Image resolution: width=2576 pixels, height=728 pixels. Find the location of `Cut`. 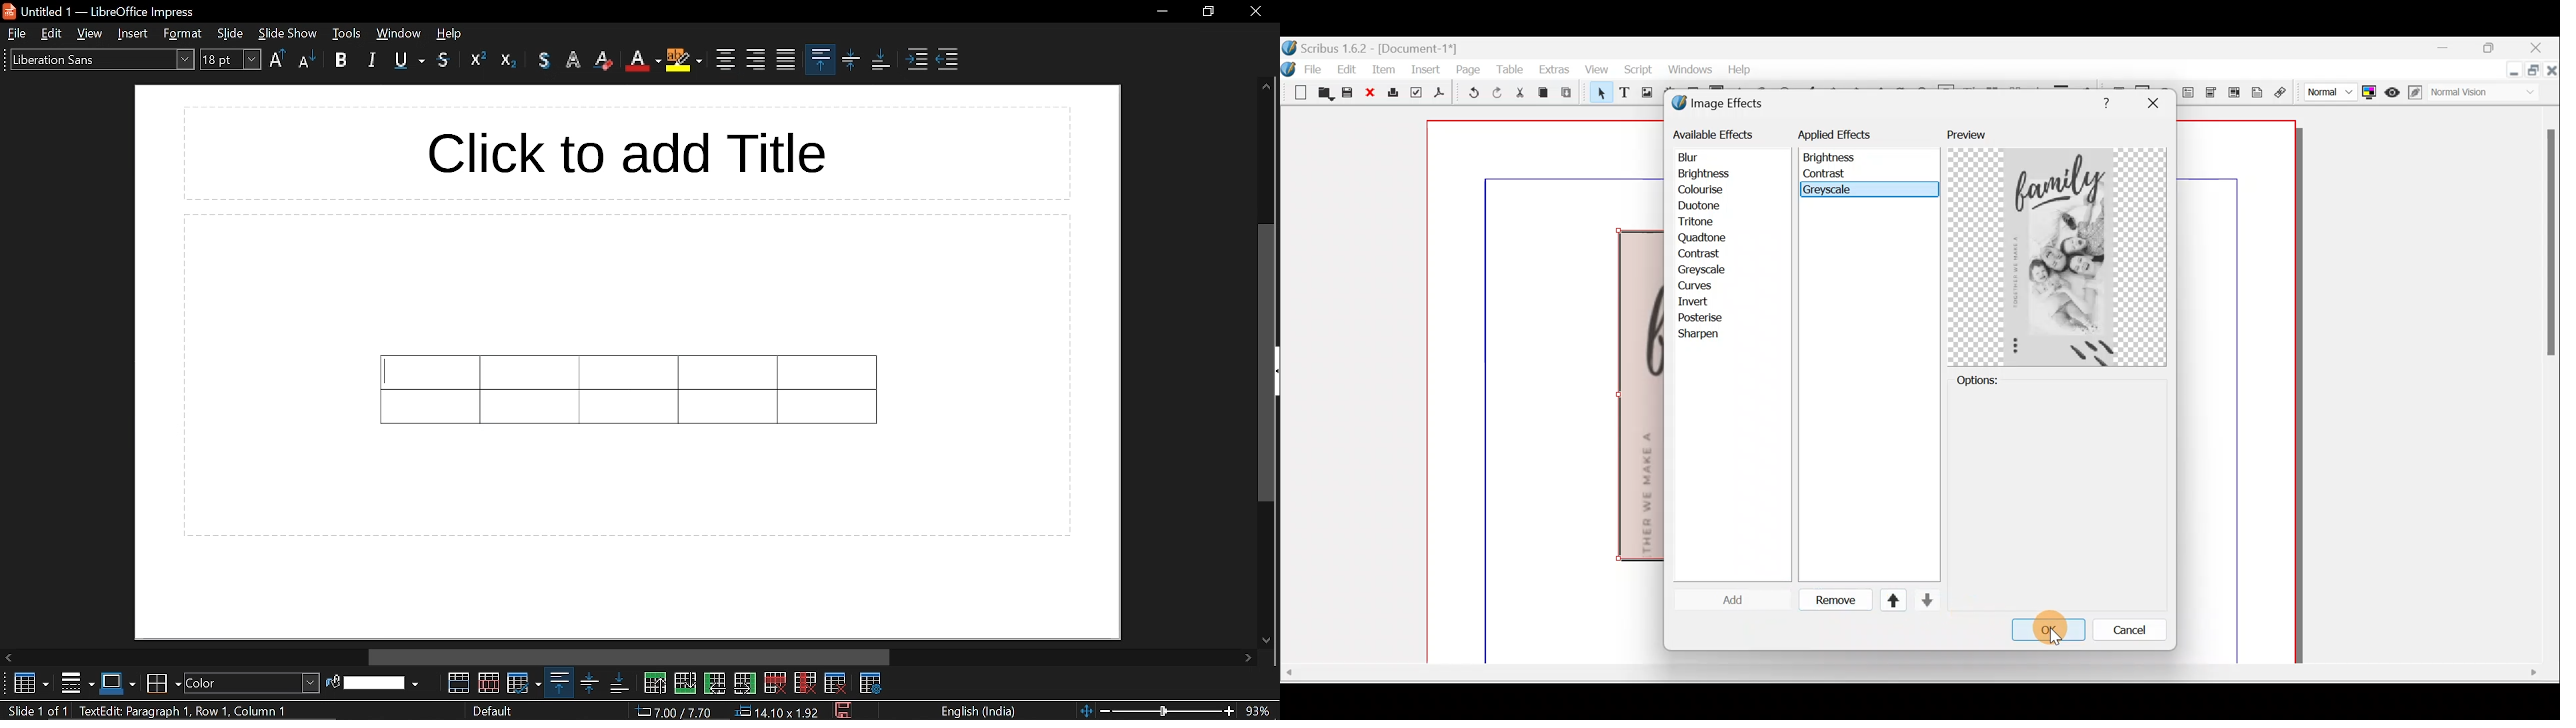

Cut is located at coordinates (1521, 93).